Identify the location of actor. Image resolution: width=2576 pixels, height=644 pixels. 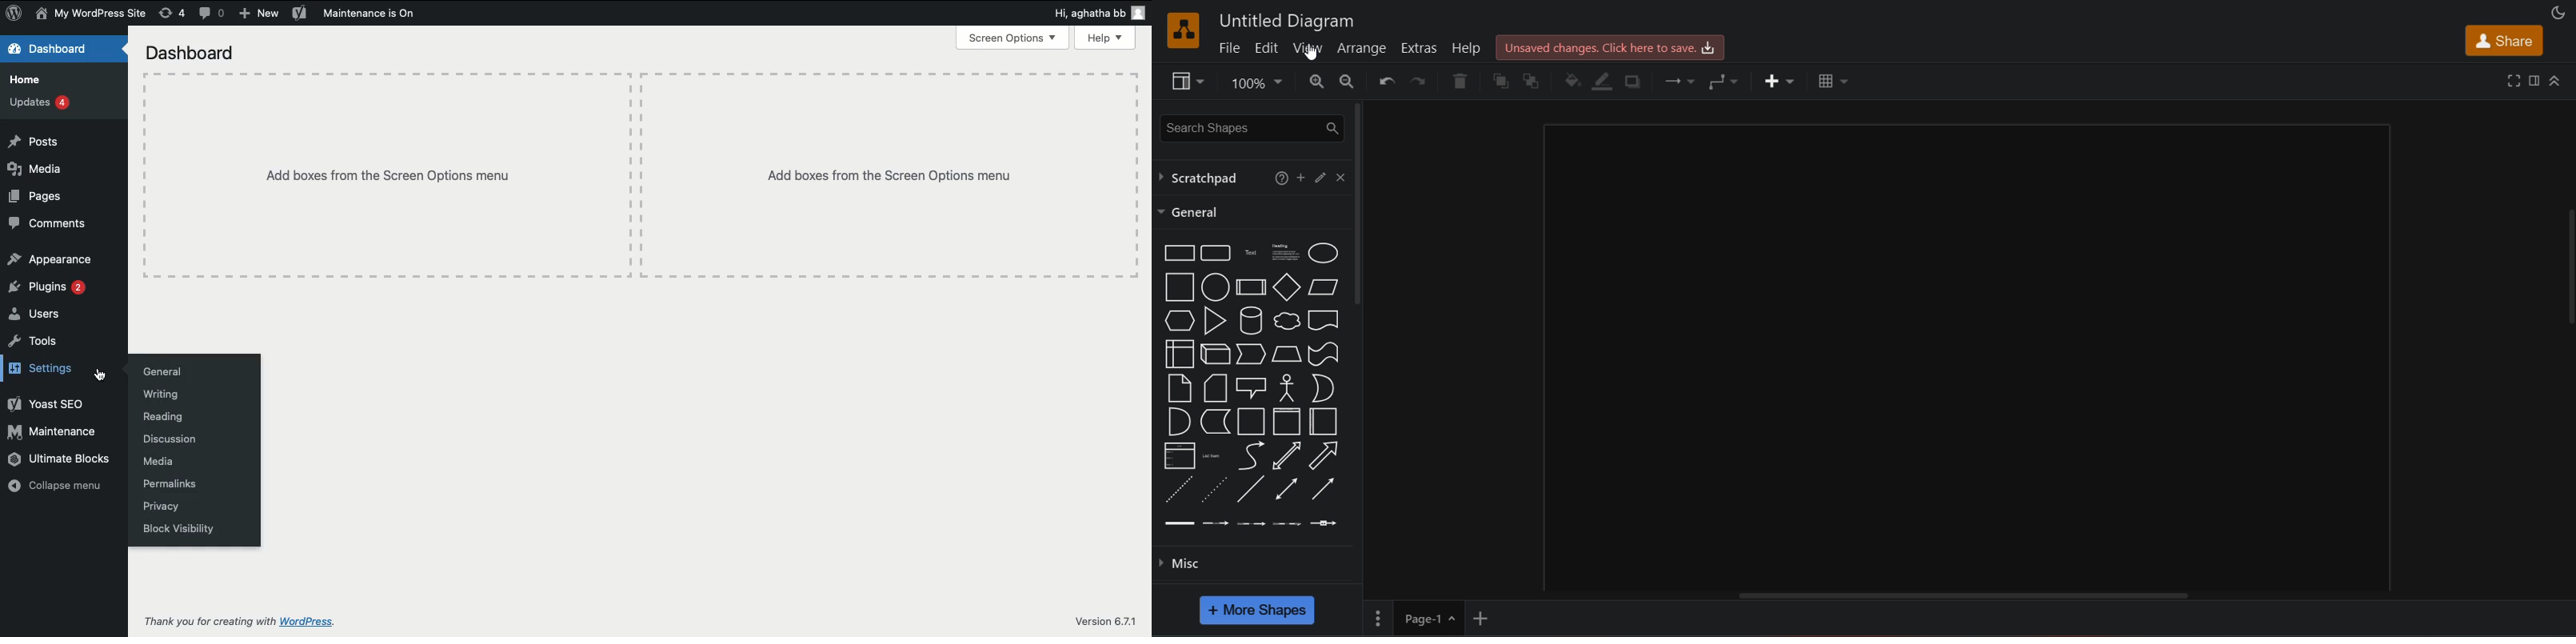
(1287, 387).